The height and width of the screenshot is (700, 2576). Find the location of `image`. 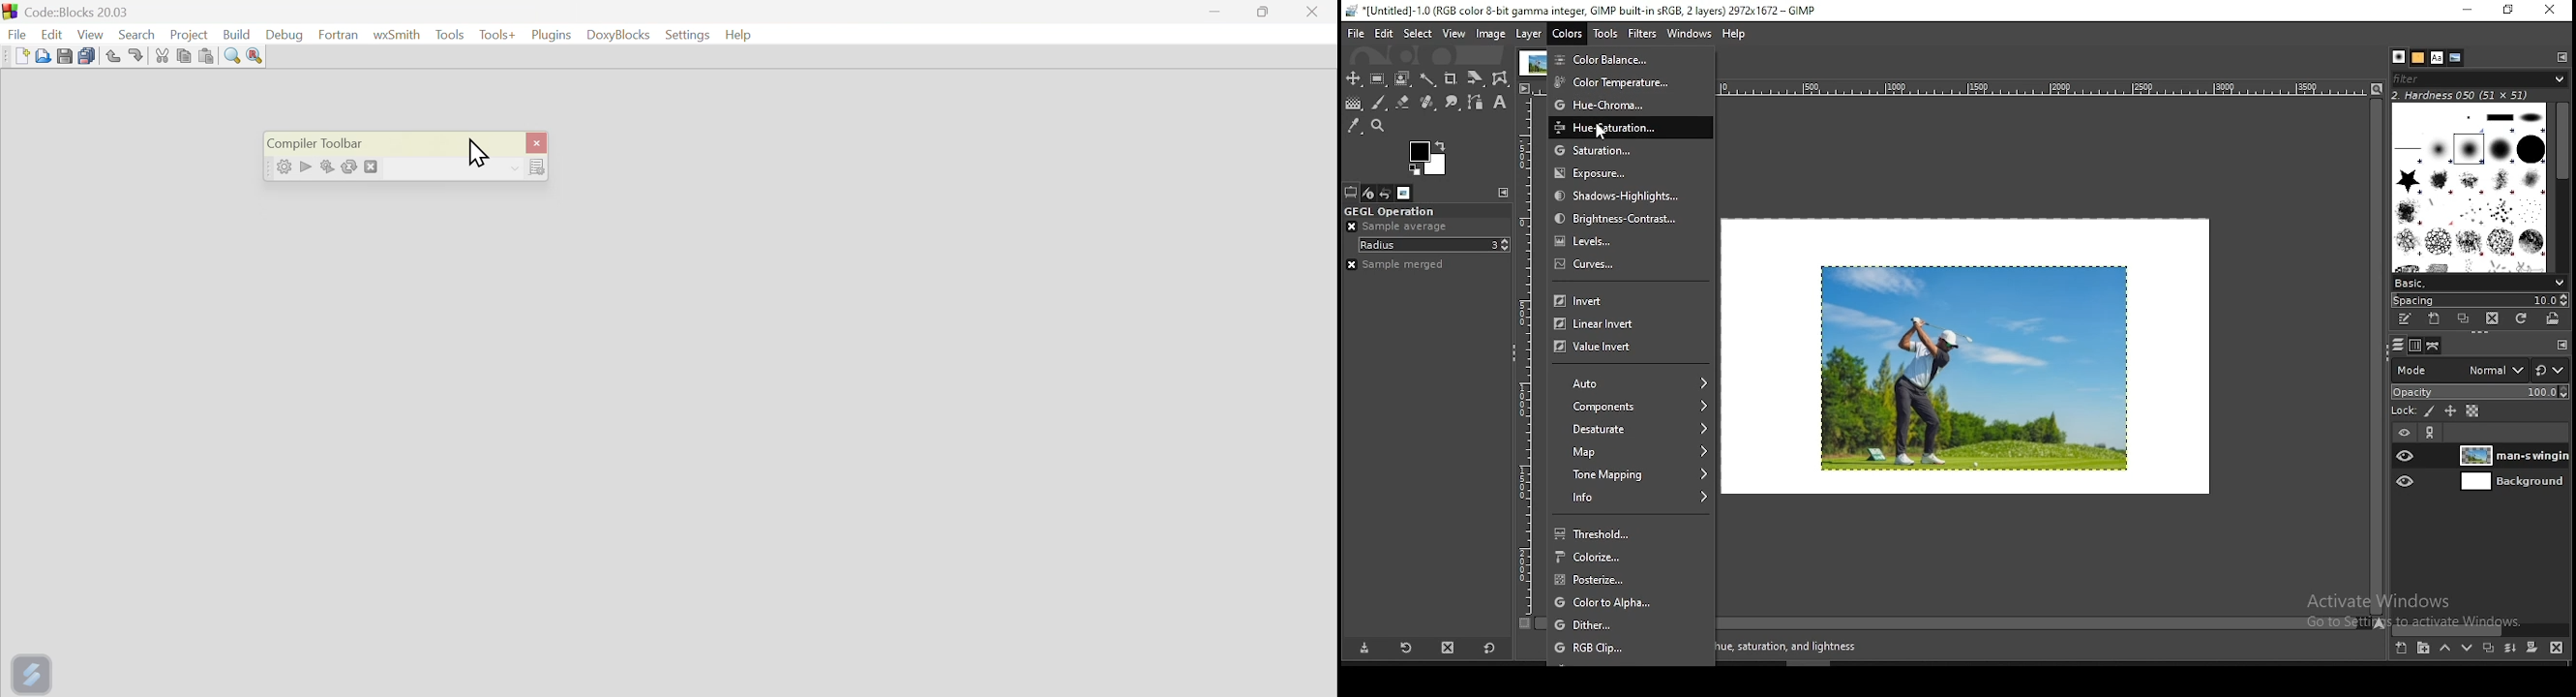

image is located at coordinates (1491, 33).